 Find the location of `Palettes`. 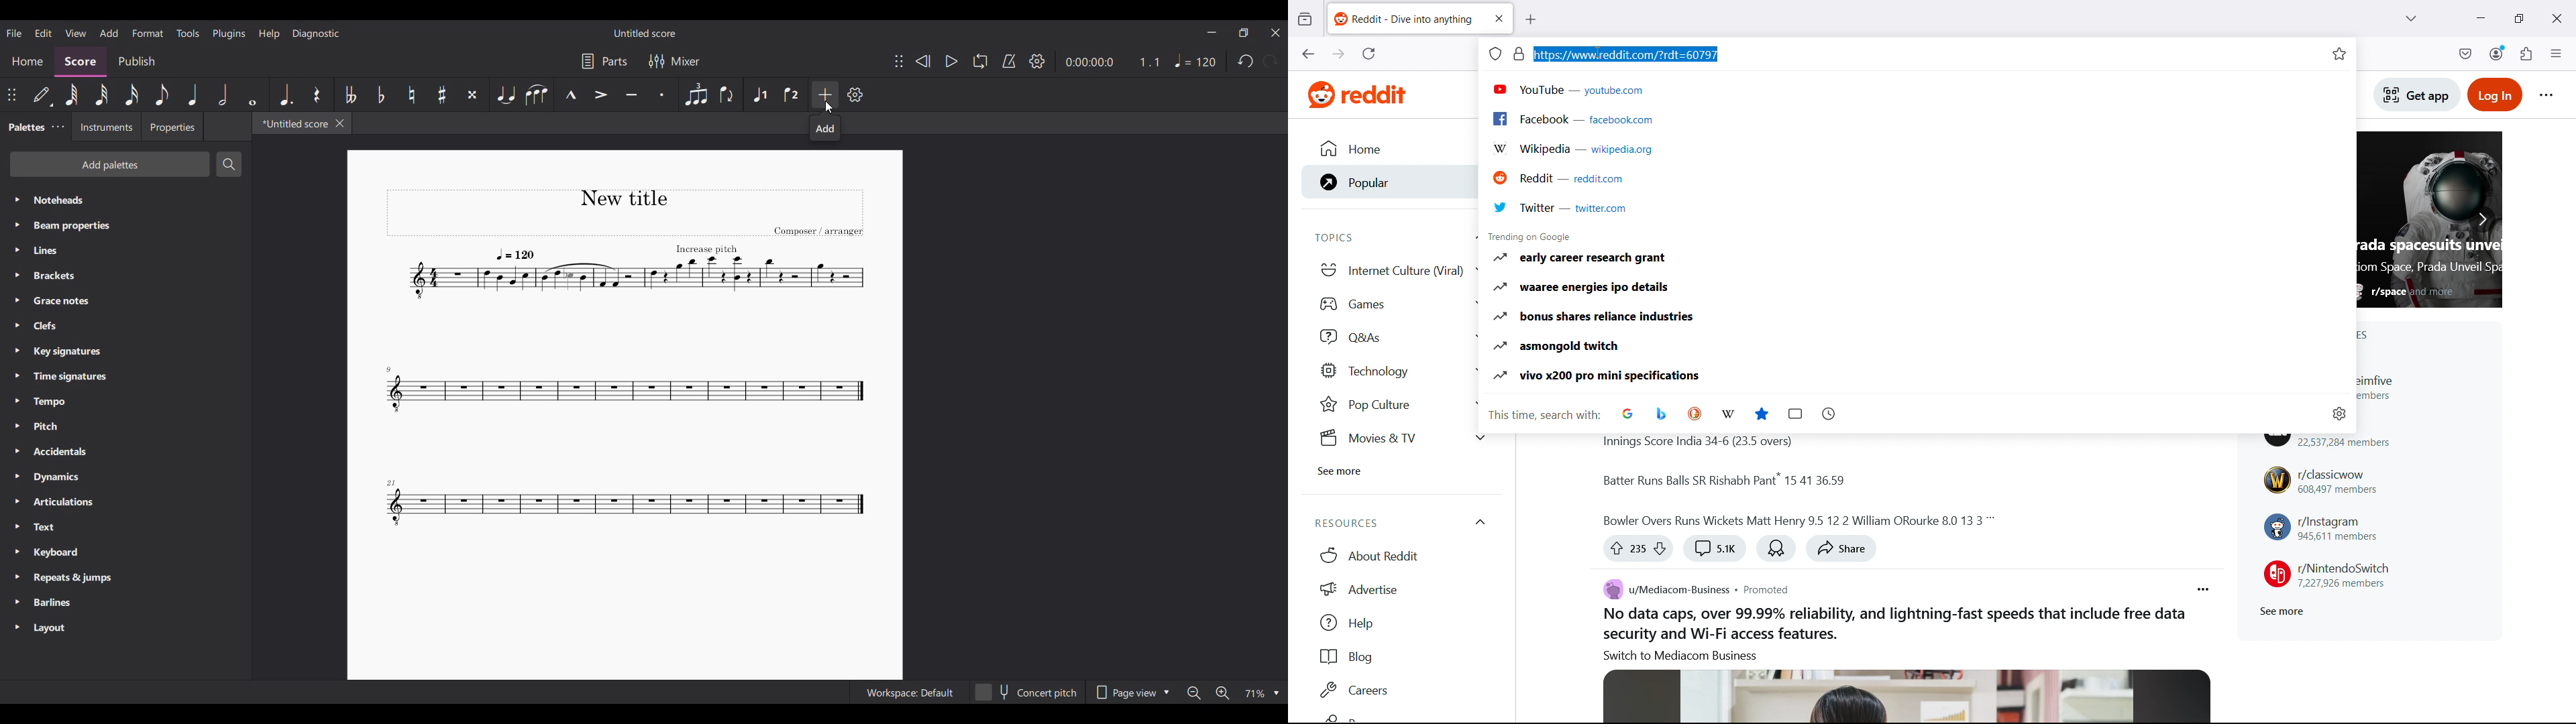

Palettes is located at coordinates (23, 128).